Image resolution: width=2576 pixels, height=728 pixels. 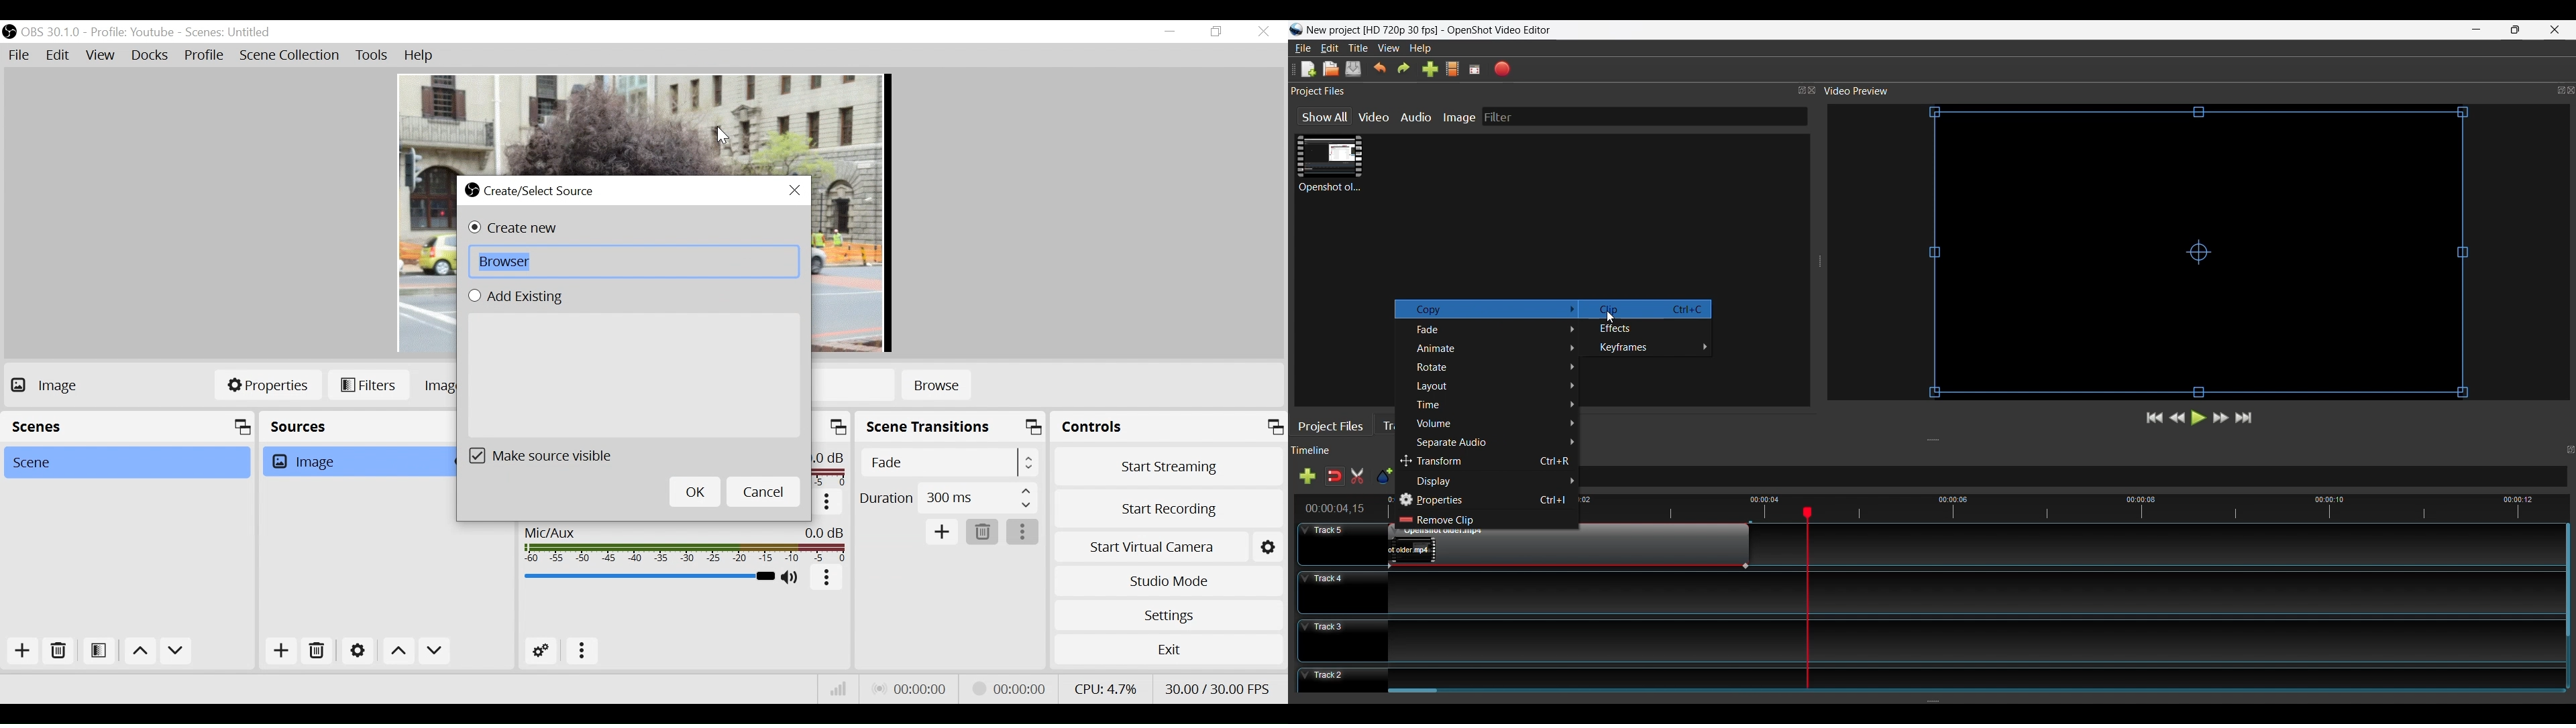 What do you see at coordinates (920, 688) in the screenshot?
I see `Live Status` at bounding box center [920, 688].